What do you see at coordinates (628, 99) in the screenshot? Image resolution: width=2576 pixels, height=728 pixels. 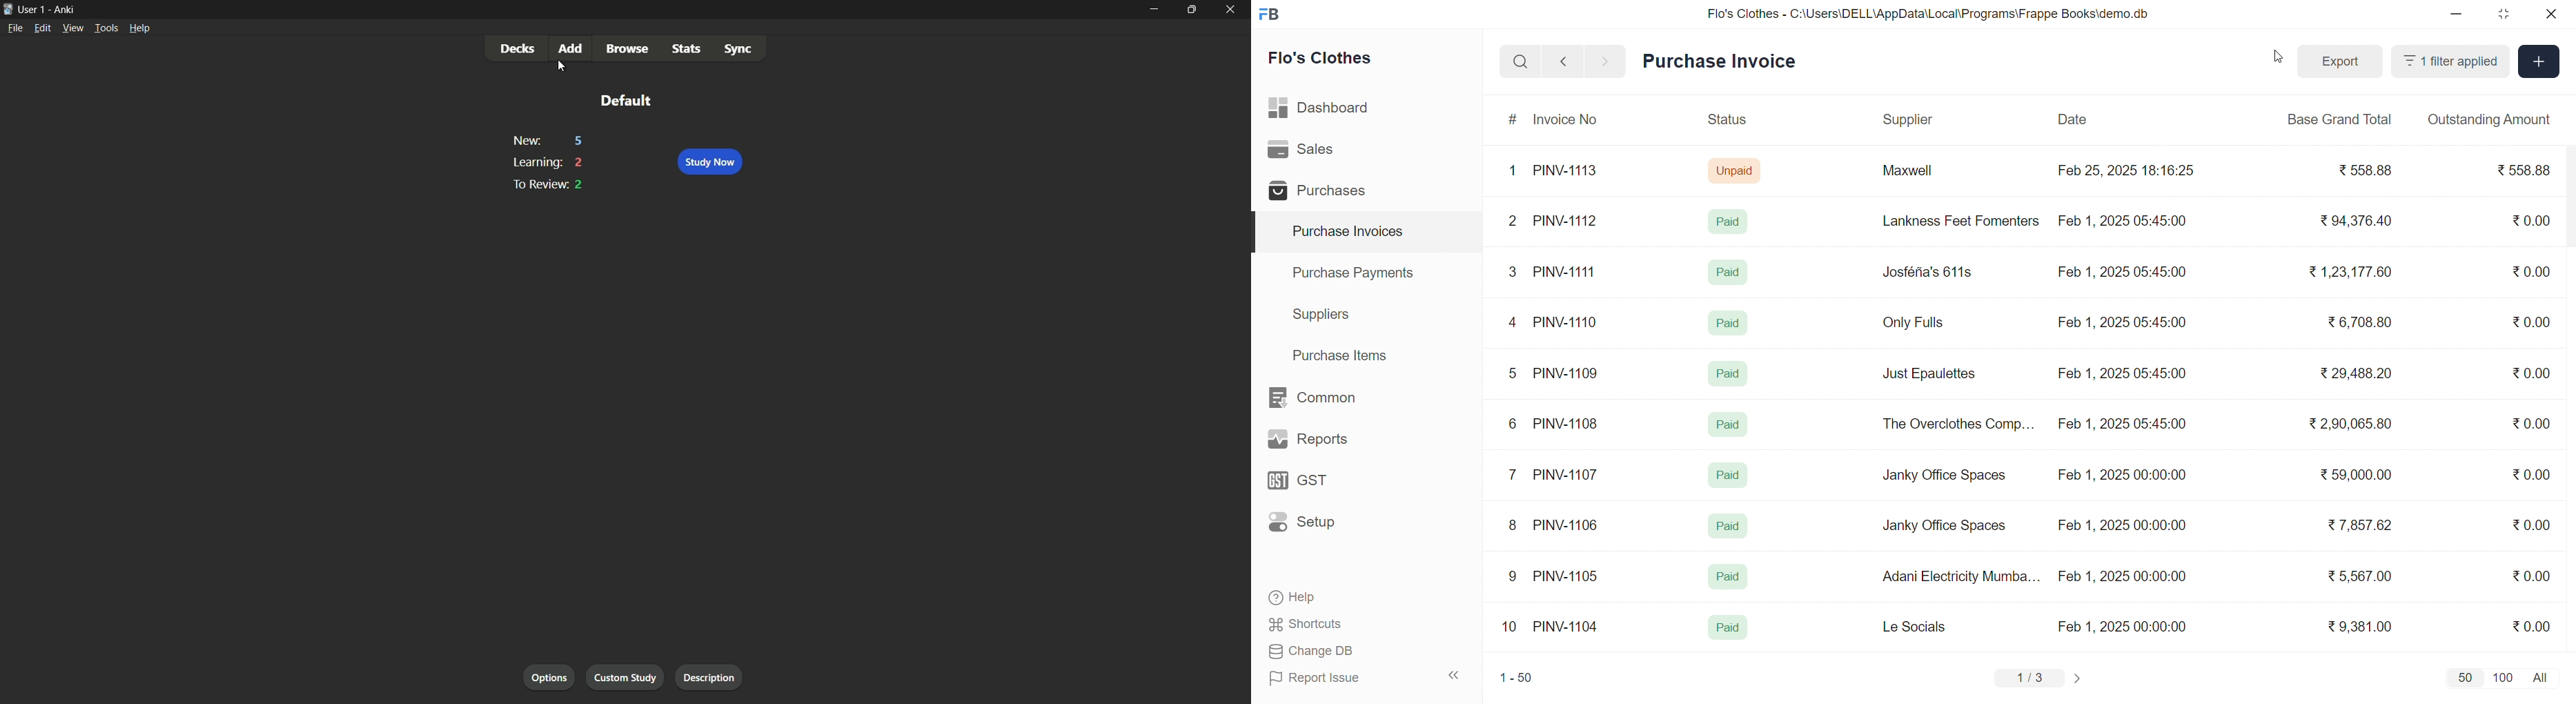 I see `default` at bounding box center [628, 99].